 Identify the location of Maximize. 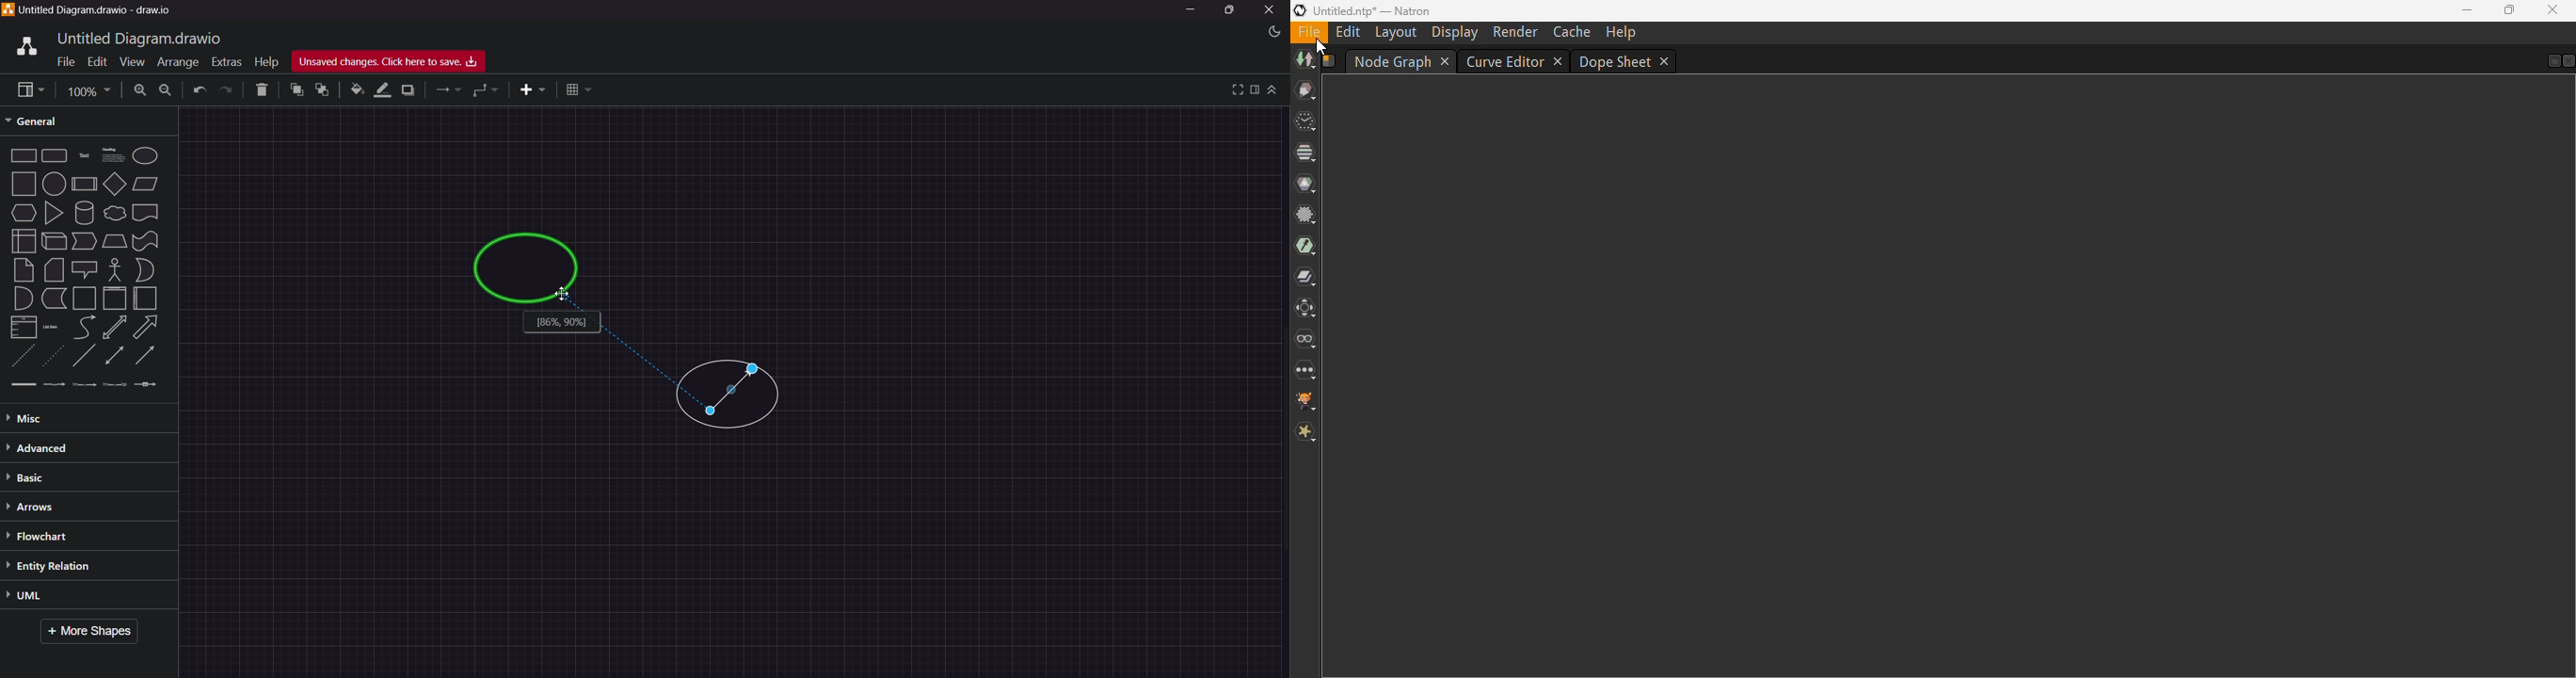
(1229, 12).